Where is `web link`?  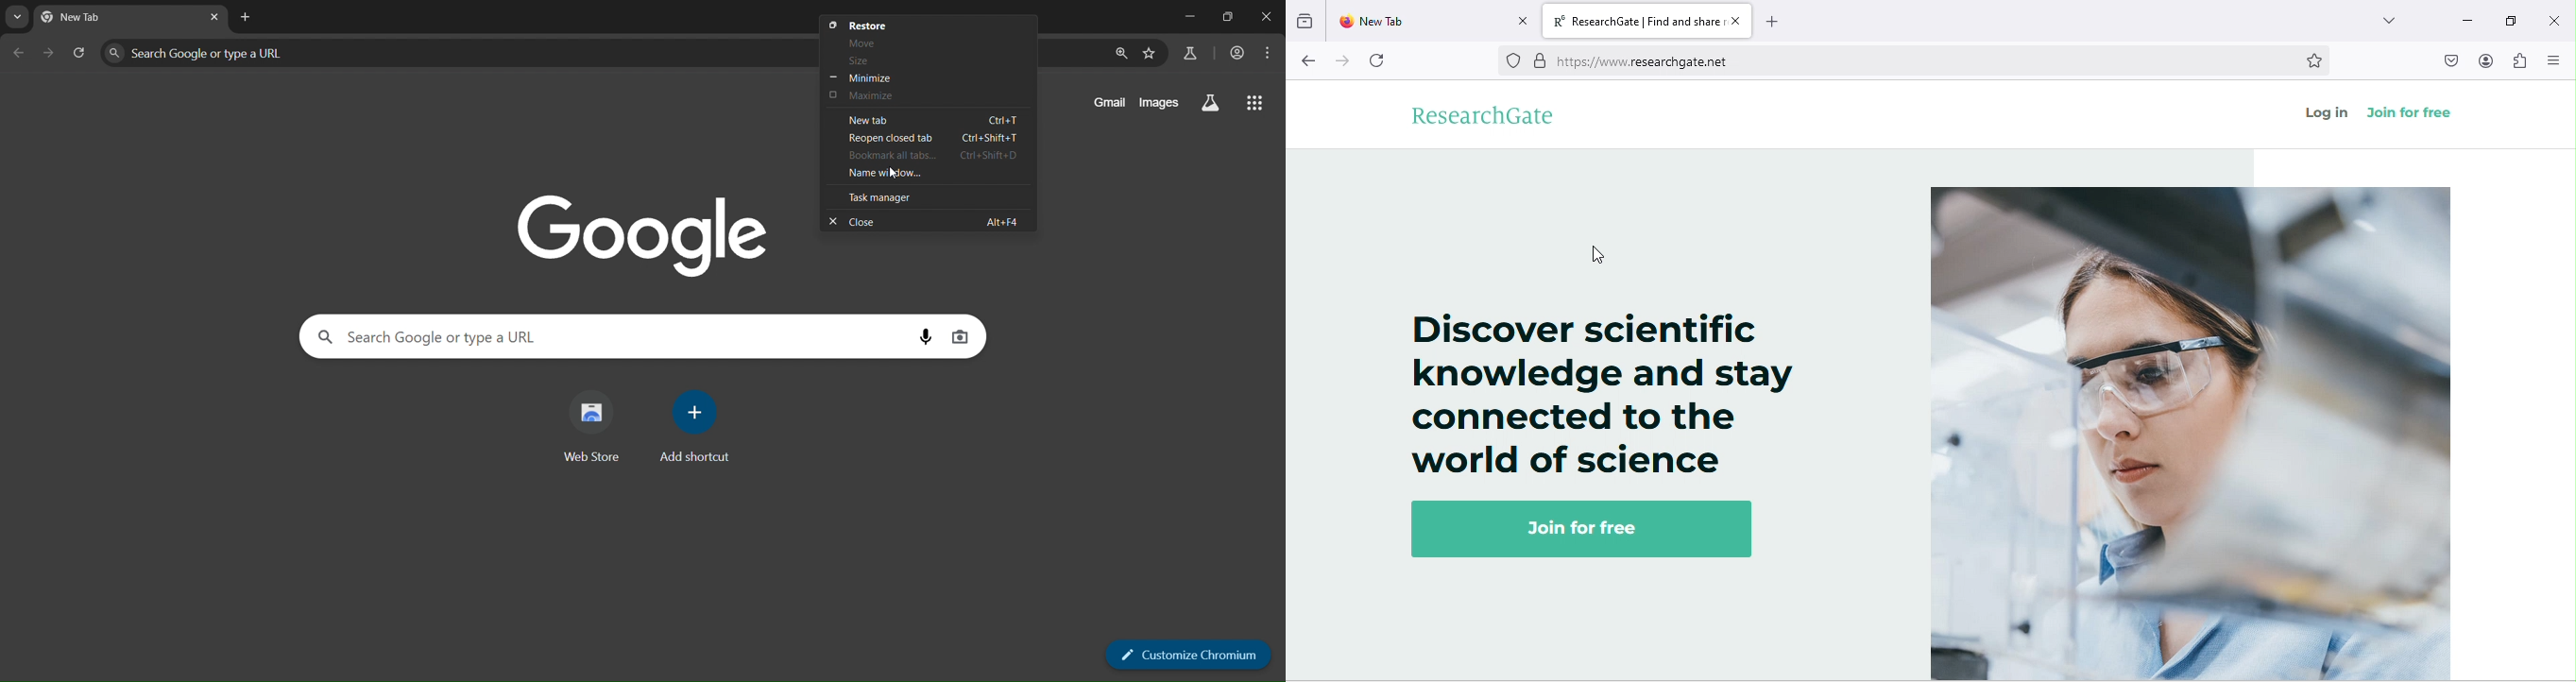 web link is located at coordinates (1890, 60).